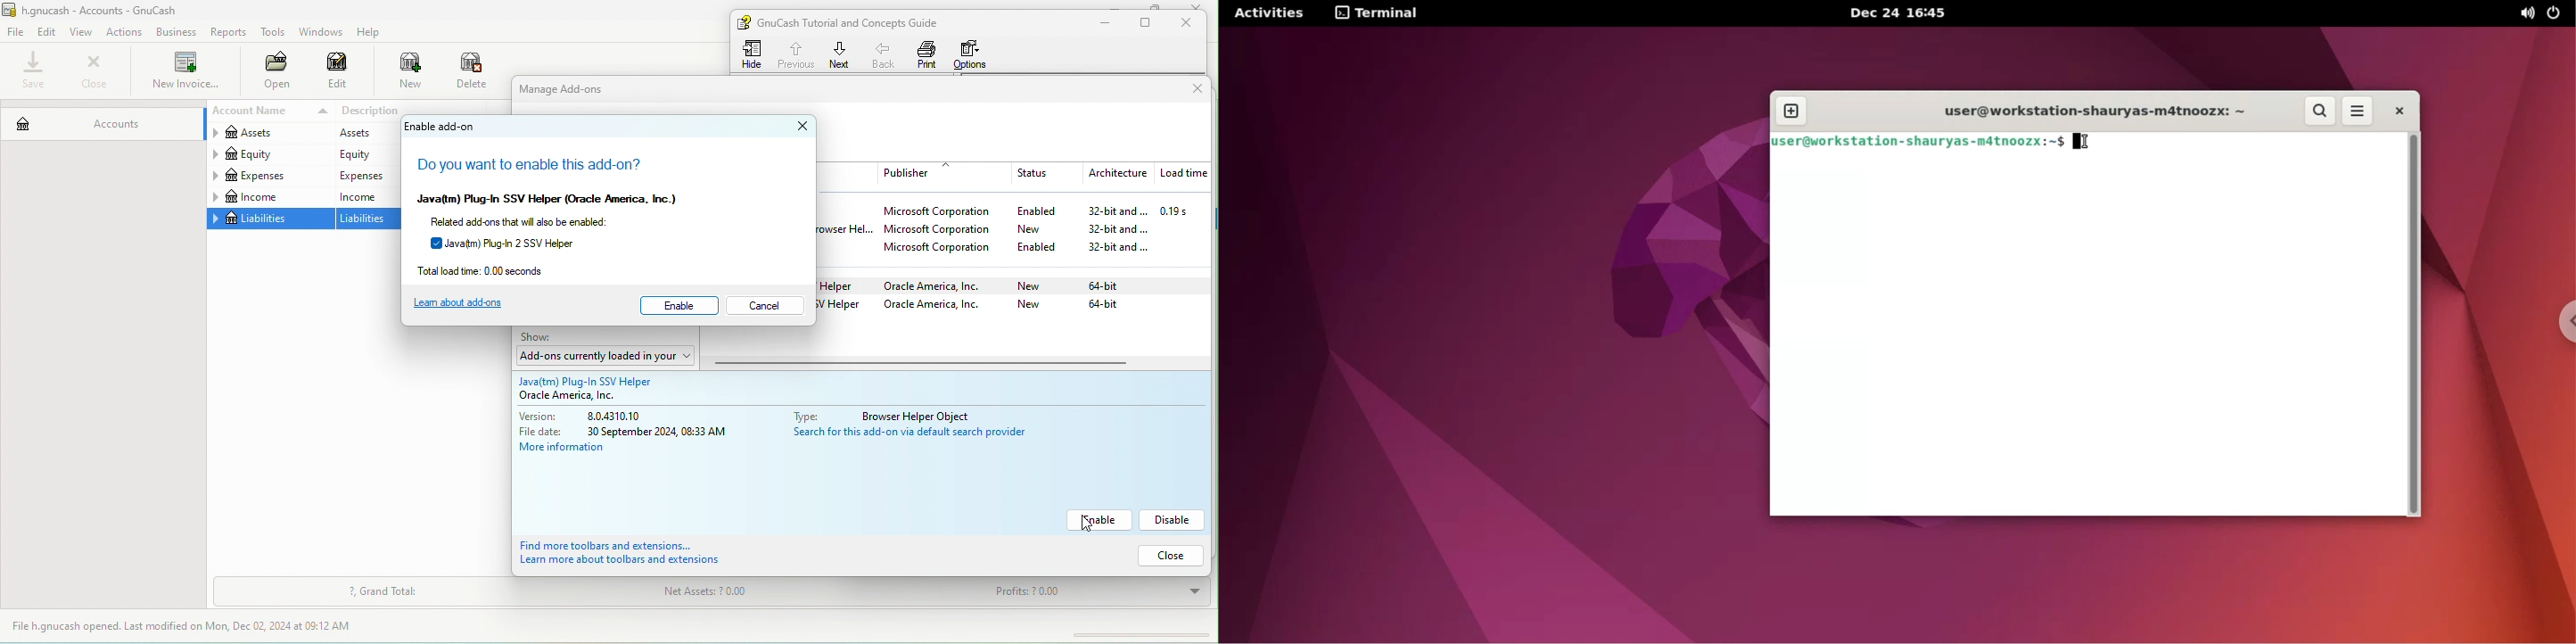  What do you see at coordinates (1119, 4) in the screenshot?
I see `minimize` at bounding box center [1119, 4].